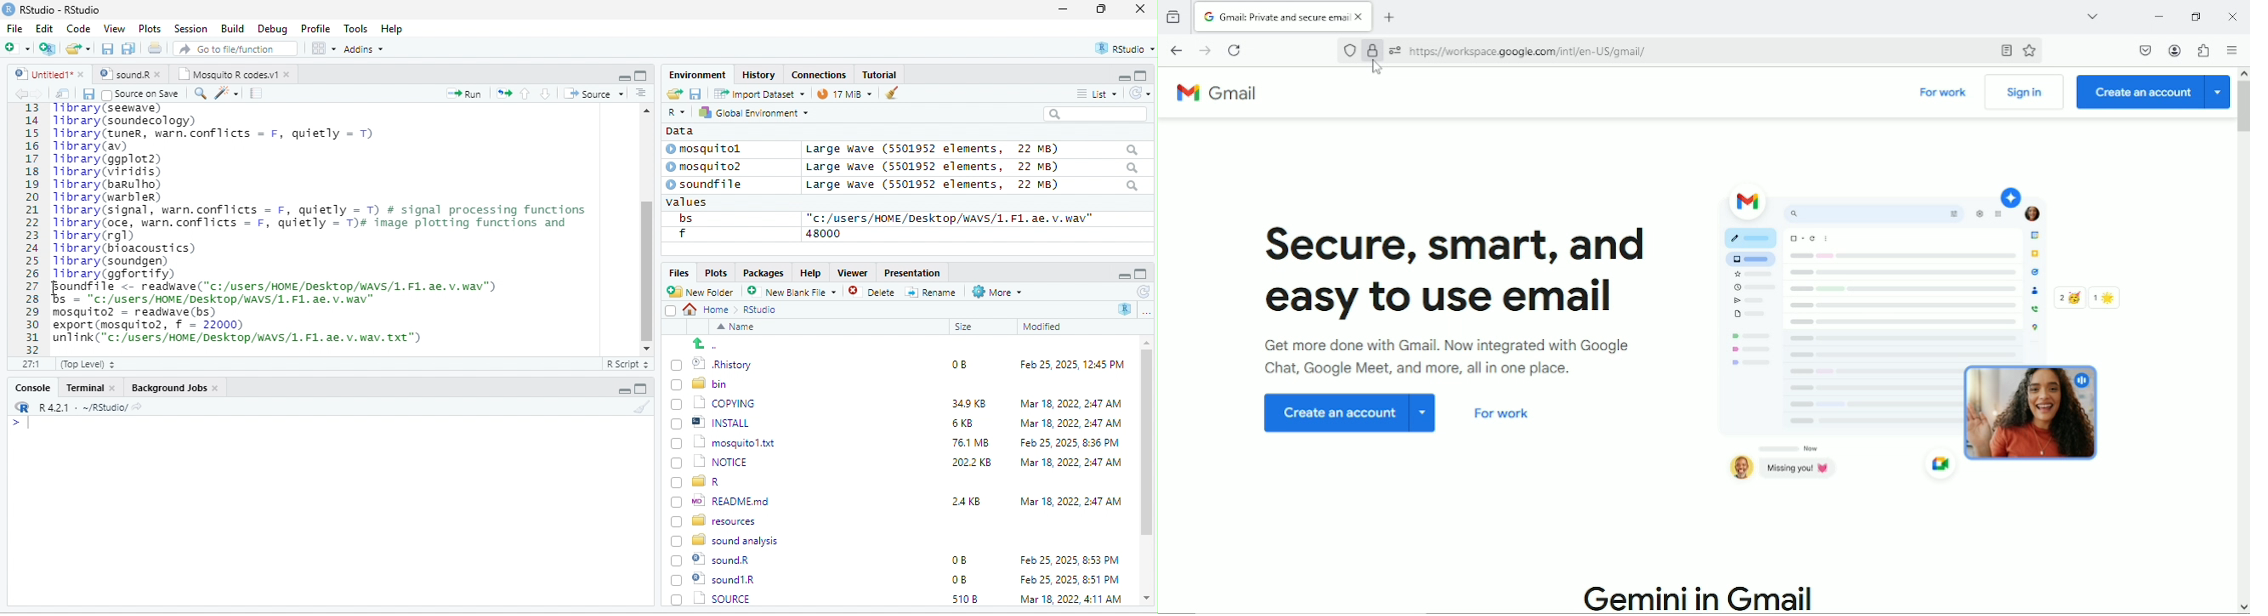  What do you see at coordinates (1147, 471) in the screenshot?
I see `scroll bar` at bounding box center [1147, 471].